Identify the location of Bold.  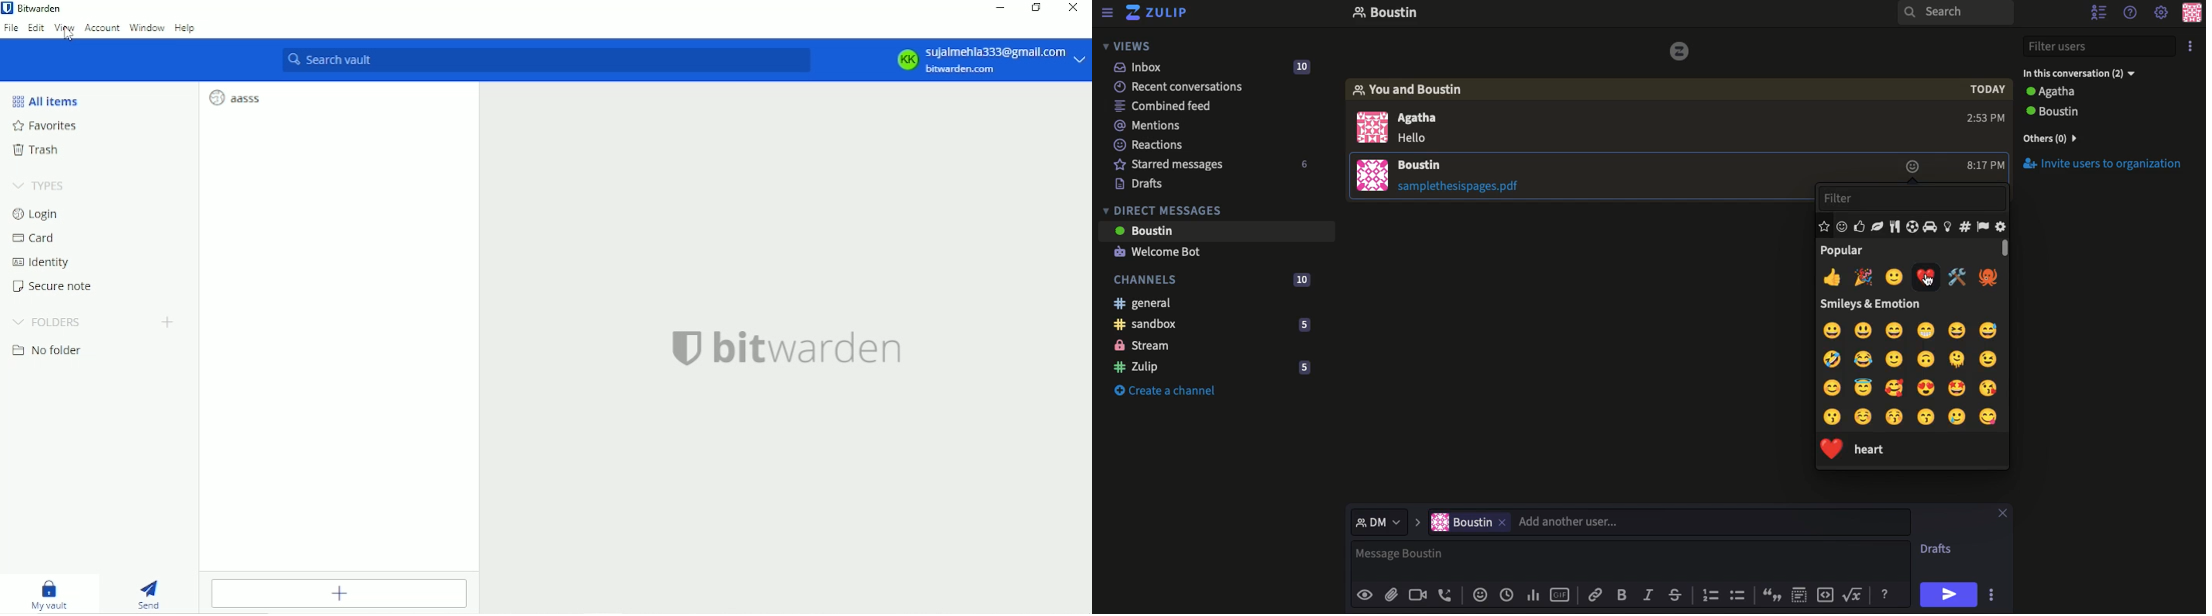
(1626, 594).